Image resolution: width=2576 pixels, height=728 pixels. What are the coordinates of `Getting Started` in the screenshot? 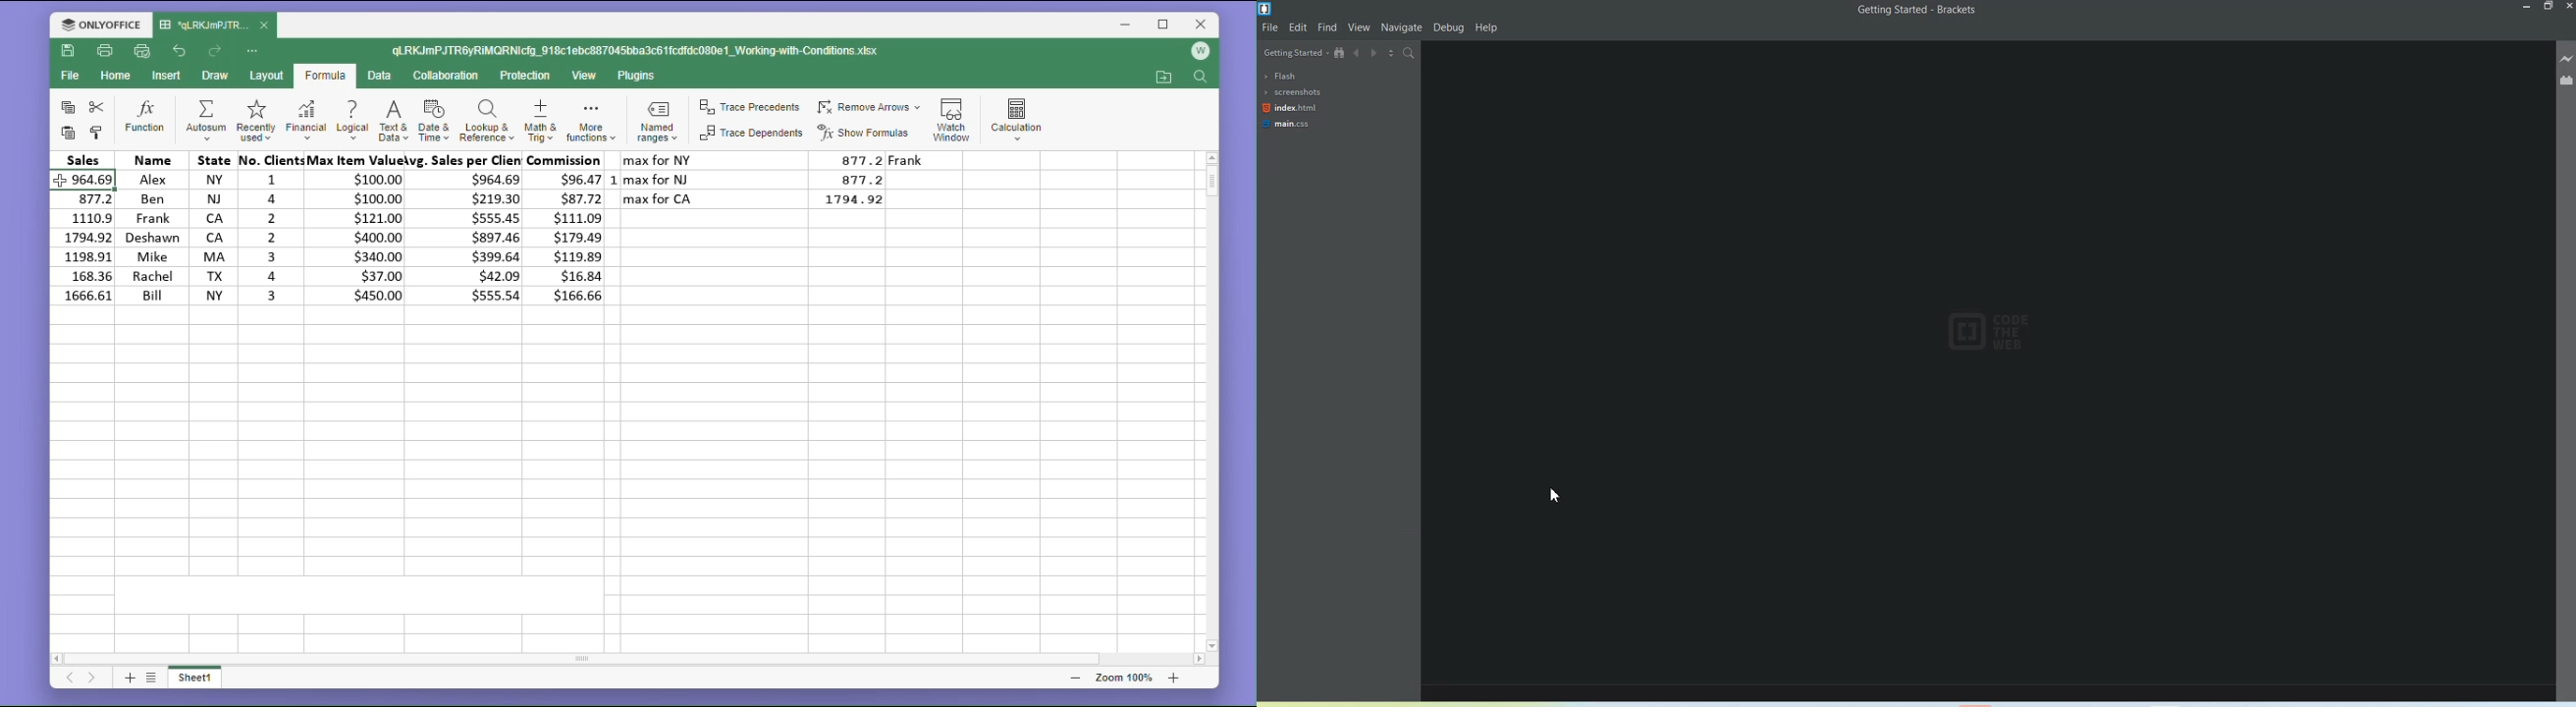 It's located at (1294, 54).